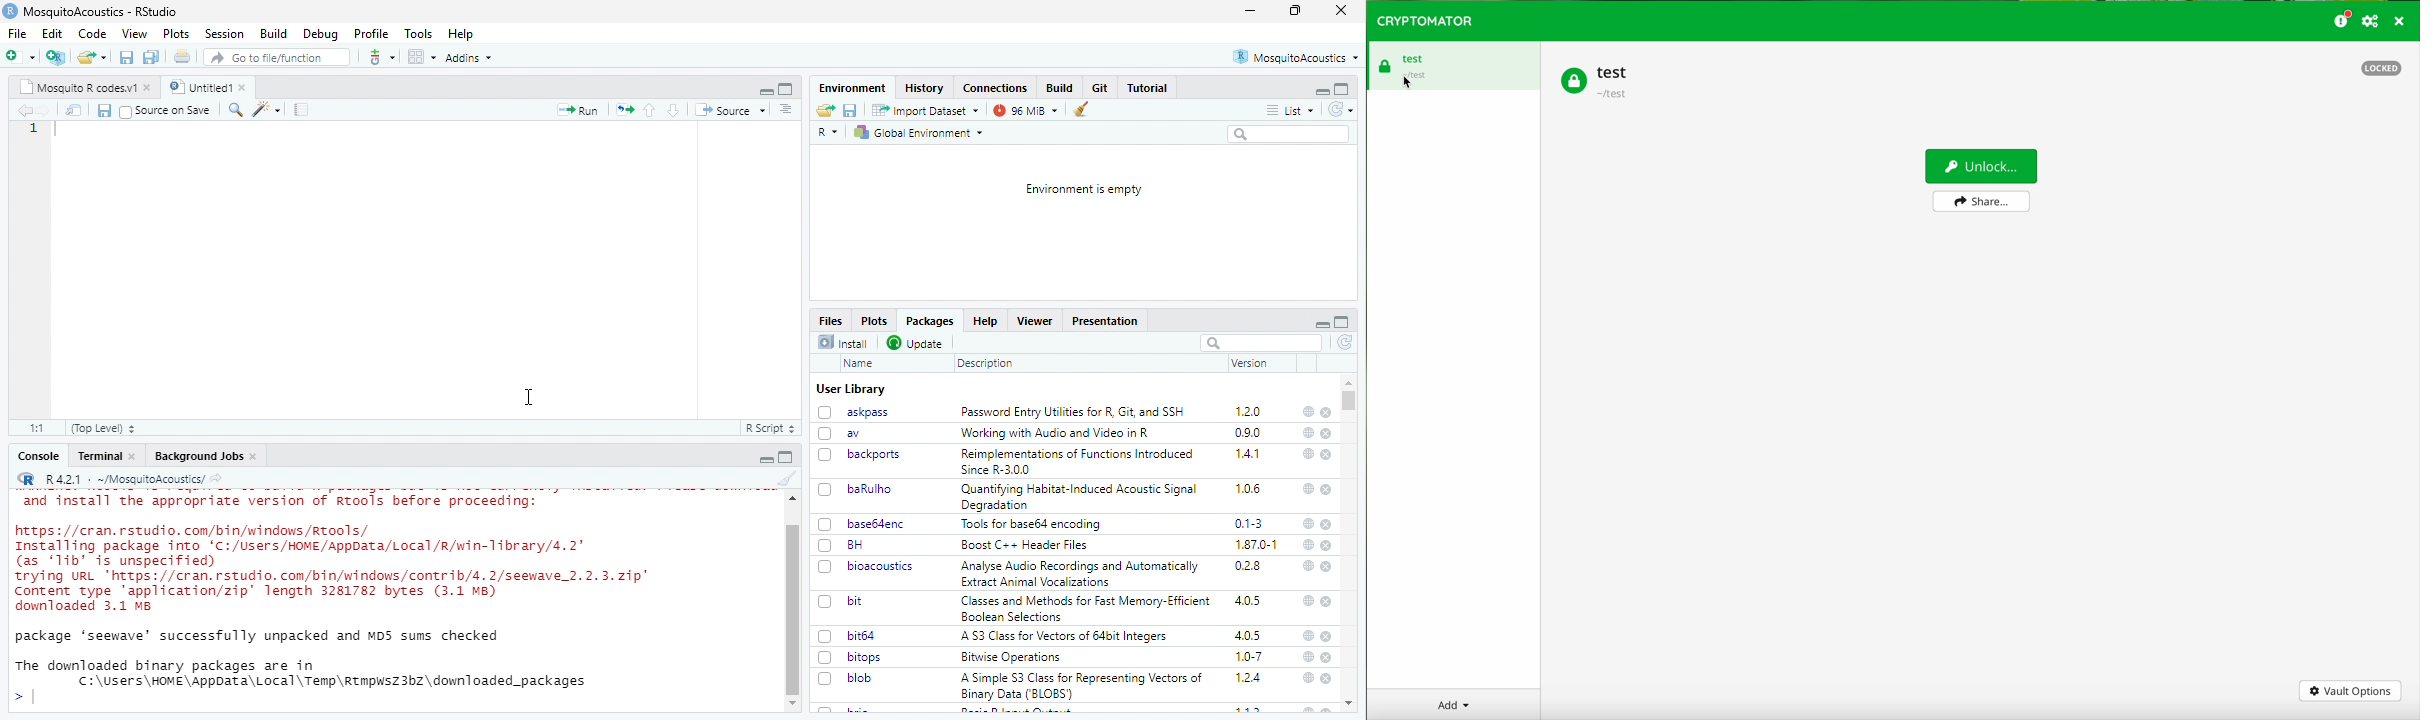 The height and width of the screenshot is (728, 2436). What do you see at coordinates (1410, 88) in the screenshot?
I see `cursor` at bounding box center [1410, 88].